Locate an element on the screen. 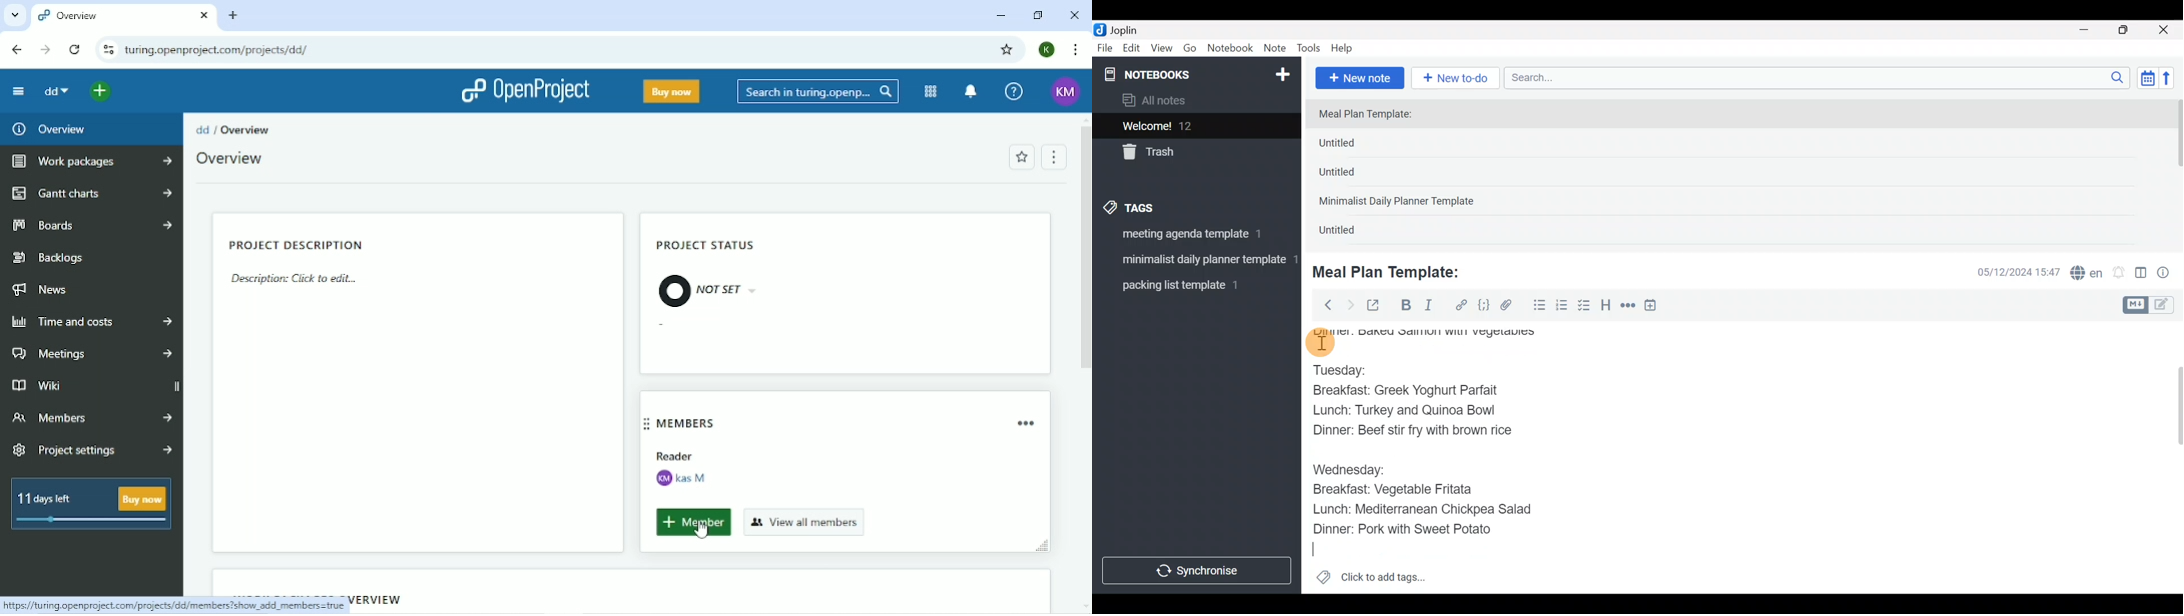 This screenshot has height=616, width=2184. Set alarm is located at coordinates (2120, 273).